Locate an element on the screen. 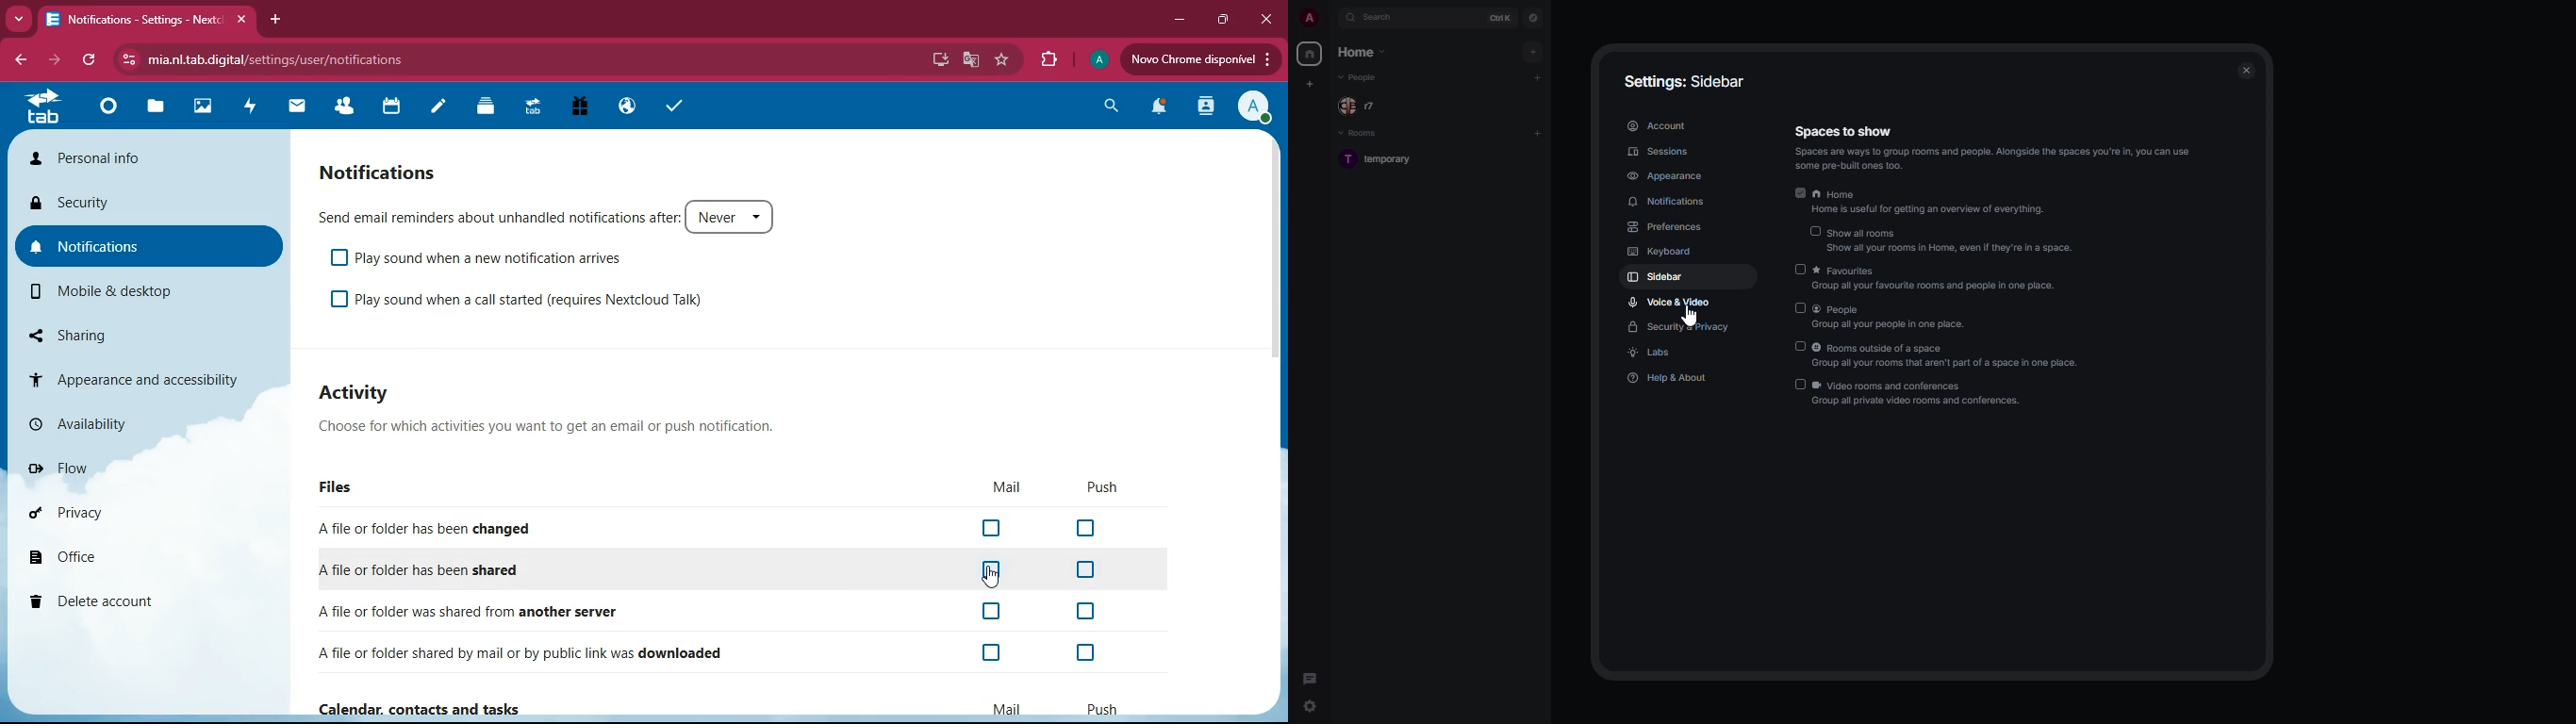 The height and width of the screenshot is (728, 2576). cursor is located at coordinates (1691, 318).